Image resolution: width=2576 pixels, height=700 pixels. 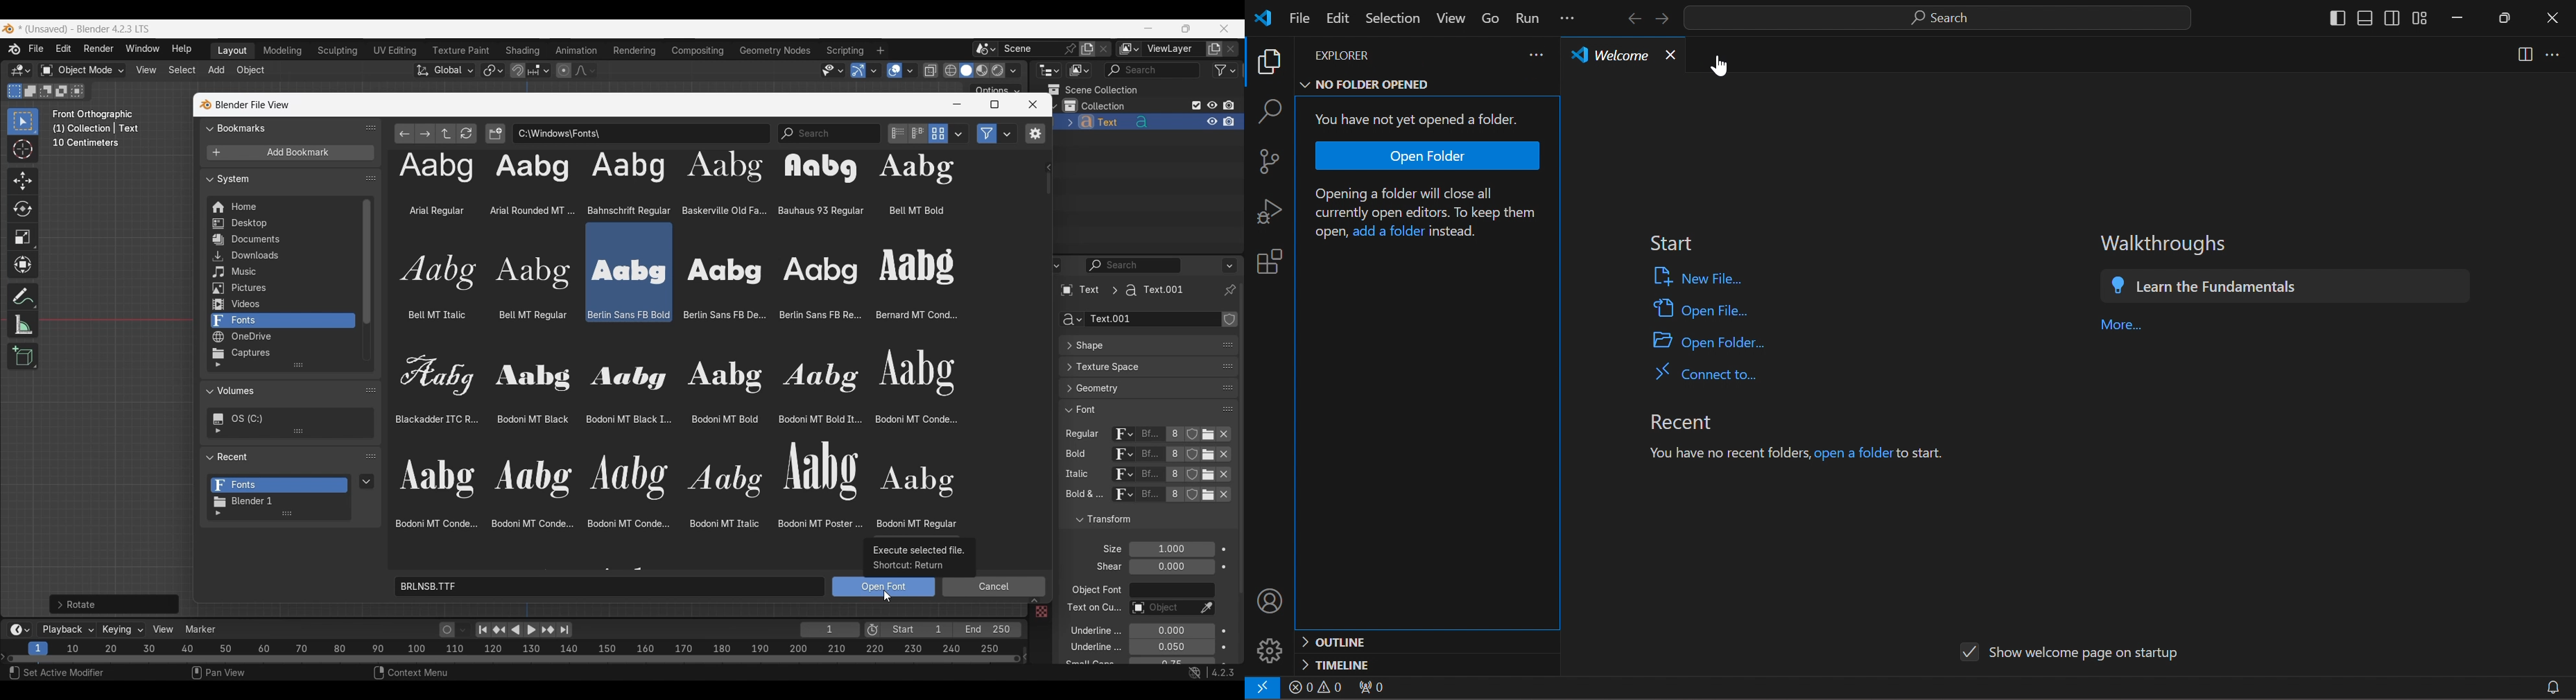 I want to click on Name of current font of each attribute, so click(x=1150, y=436).